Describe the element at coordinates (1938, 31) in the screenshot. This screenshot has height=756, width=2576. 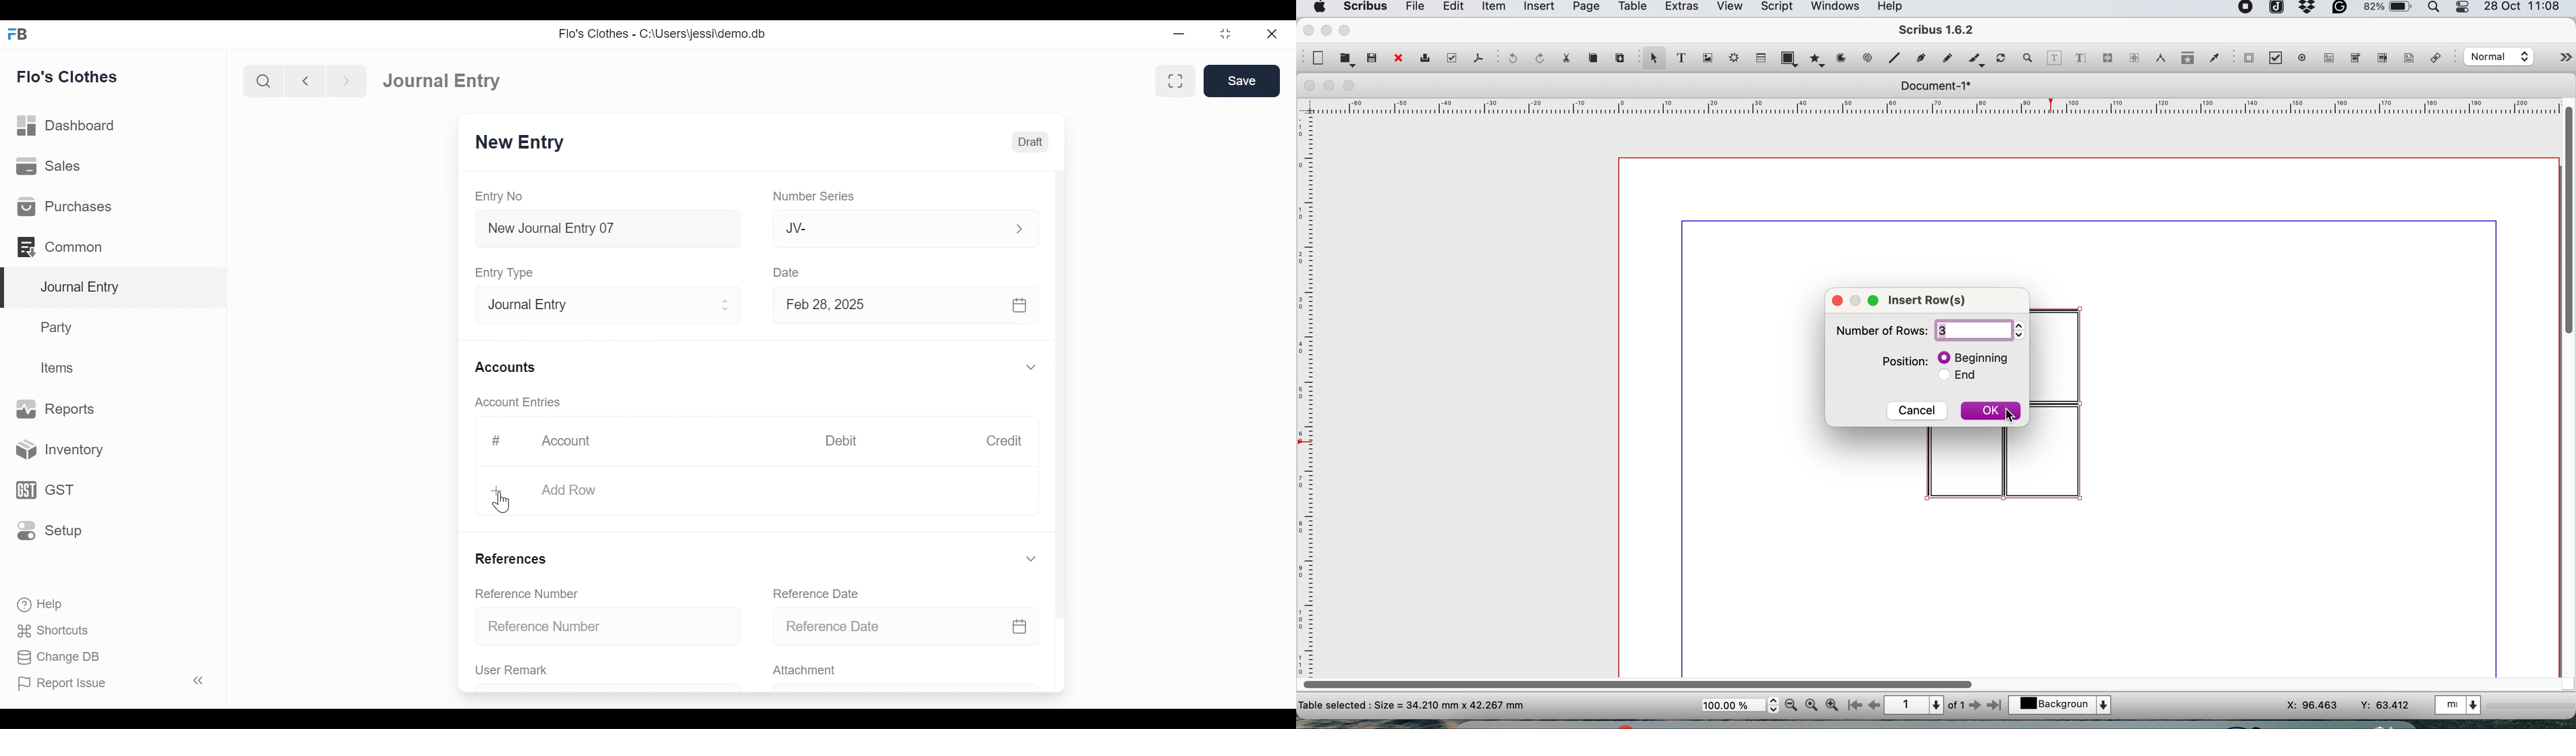
I see `scribus` at that location.